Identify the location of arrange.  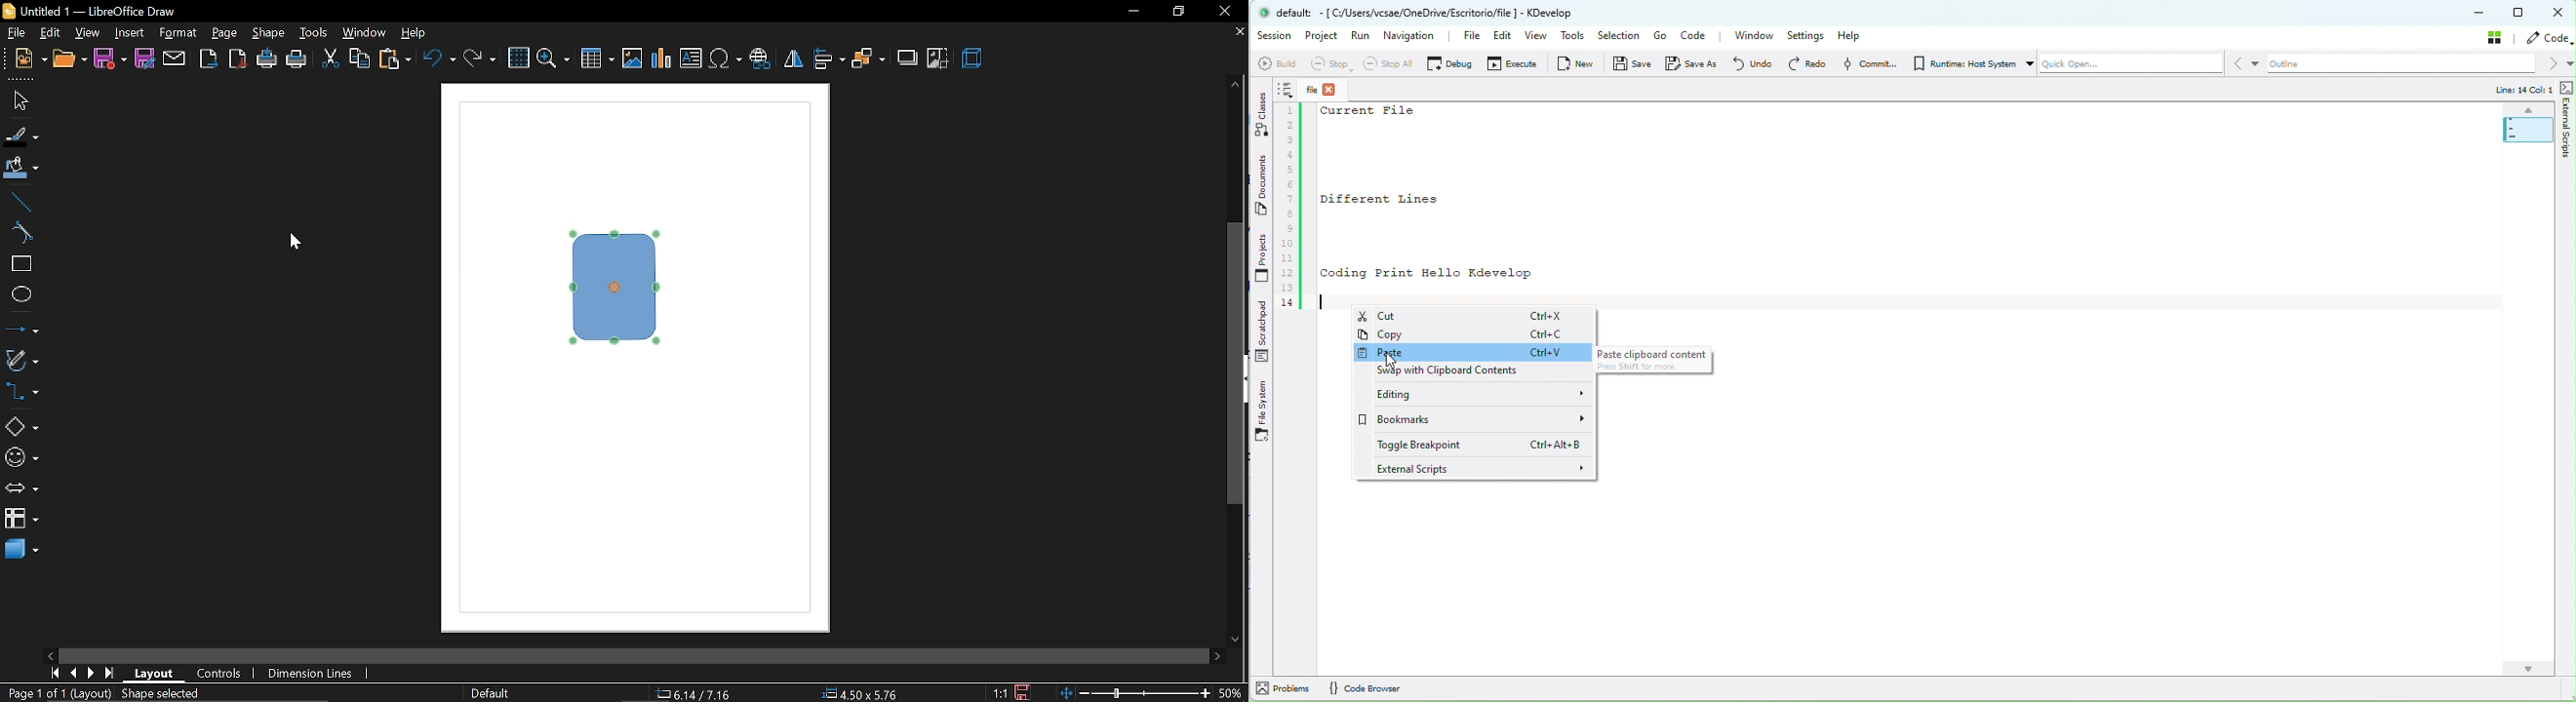
(868, 59).